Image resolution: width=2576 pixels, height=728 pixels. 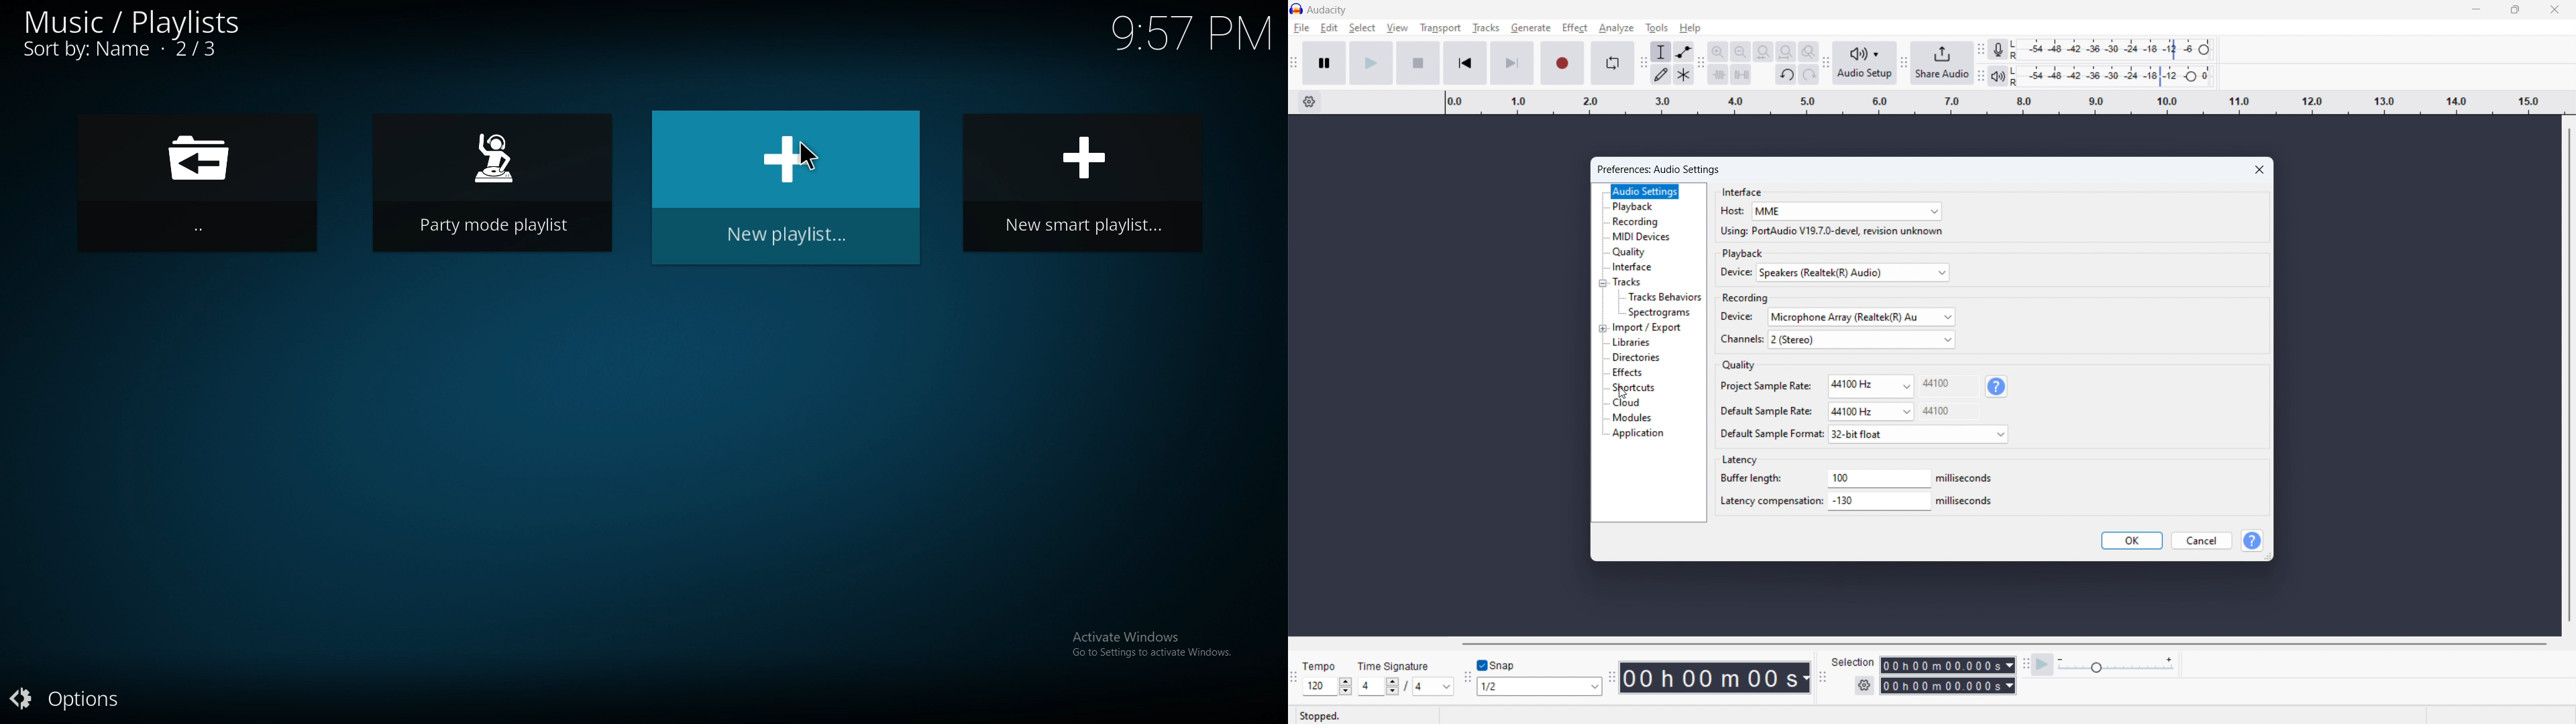 I want to click on record, so click(x=1563, y=63).